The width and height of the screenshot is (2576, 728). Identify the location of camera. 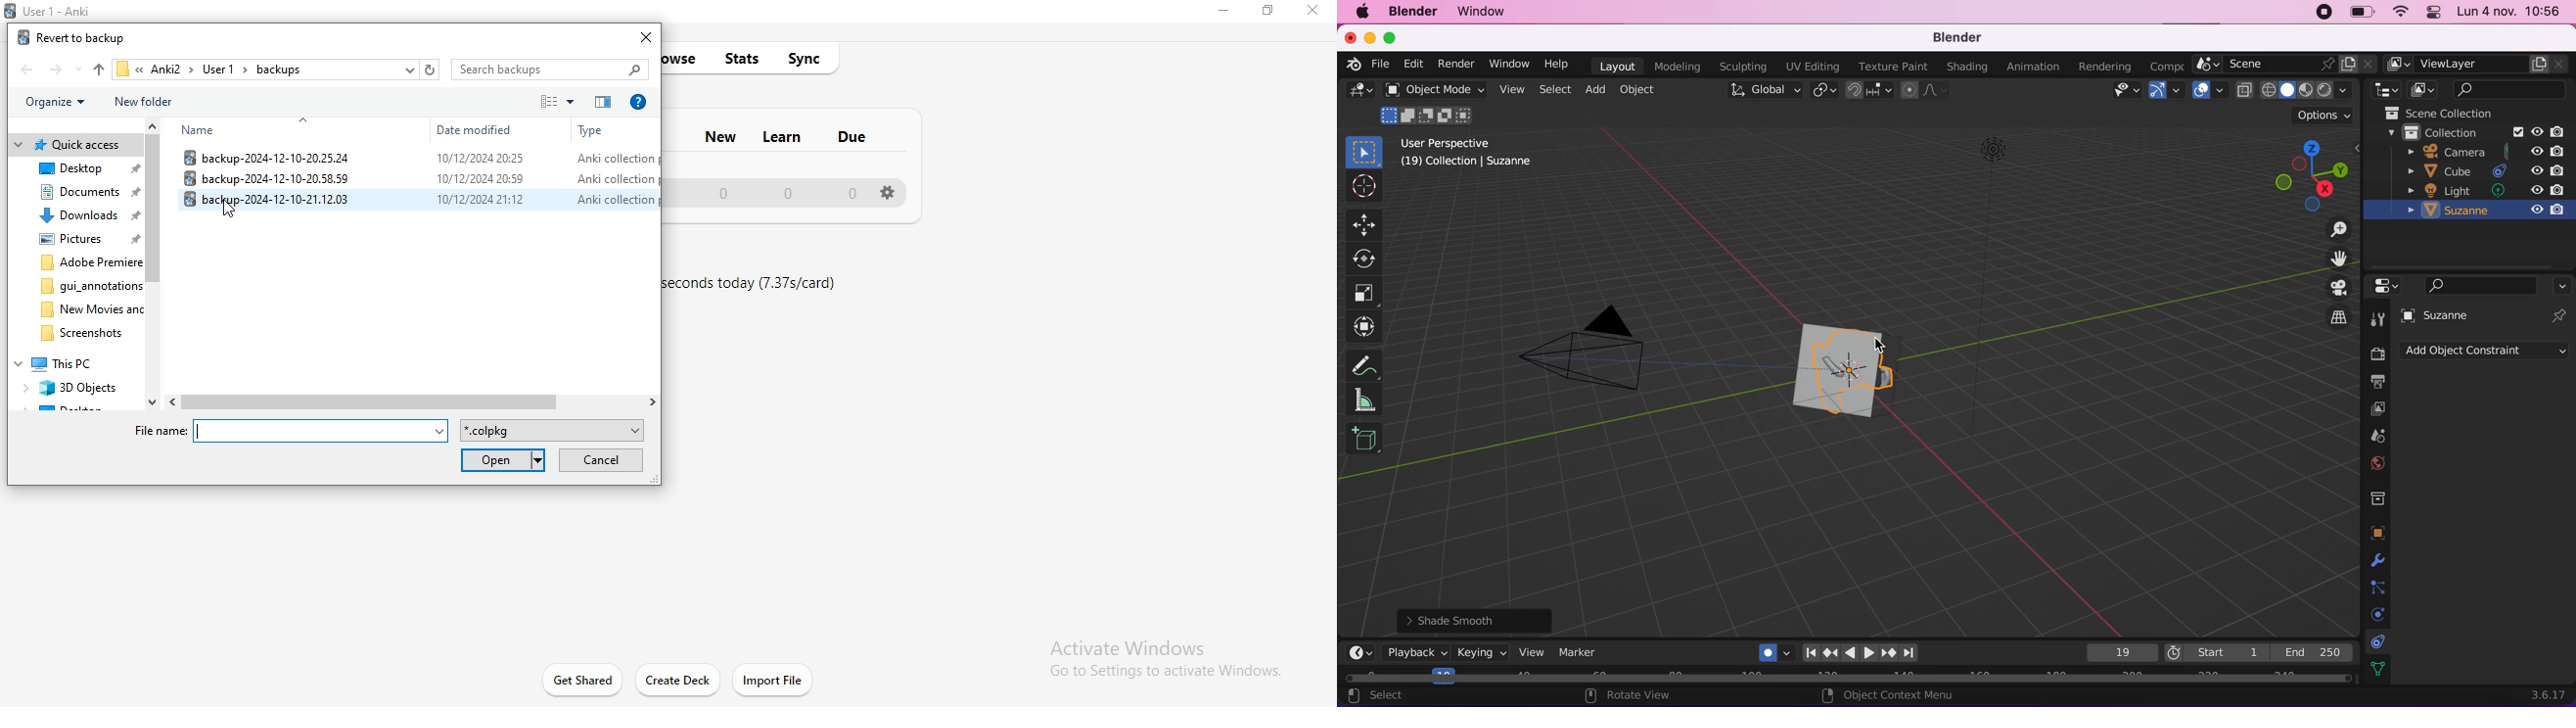
(2482, 151).